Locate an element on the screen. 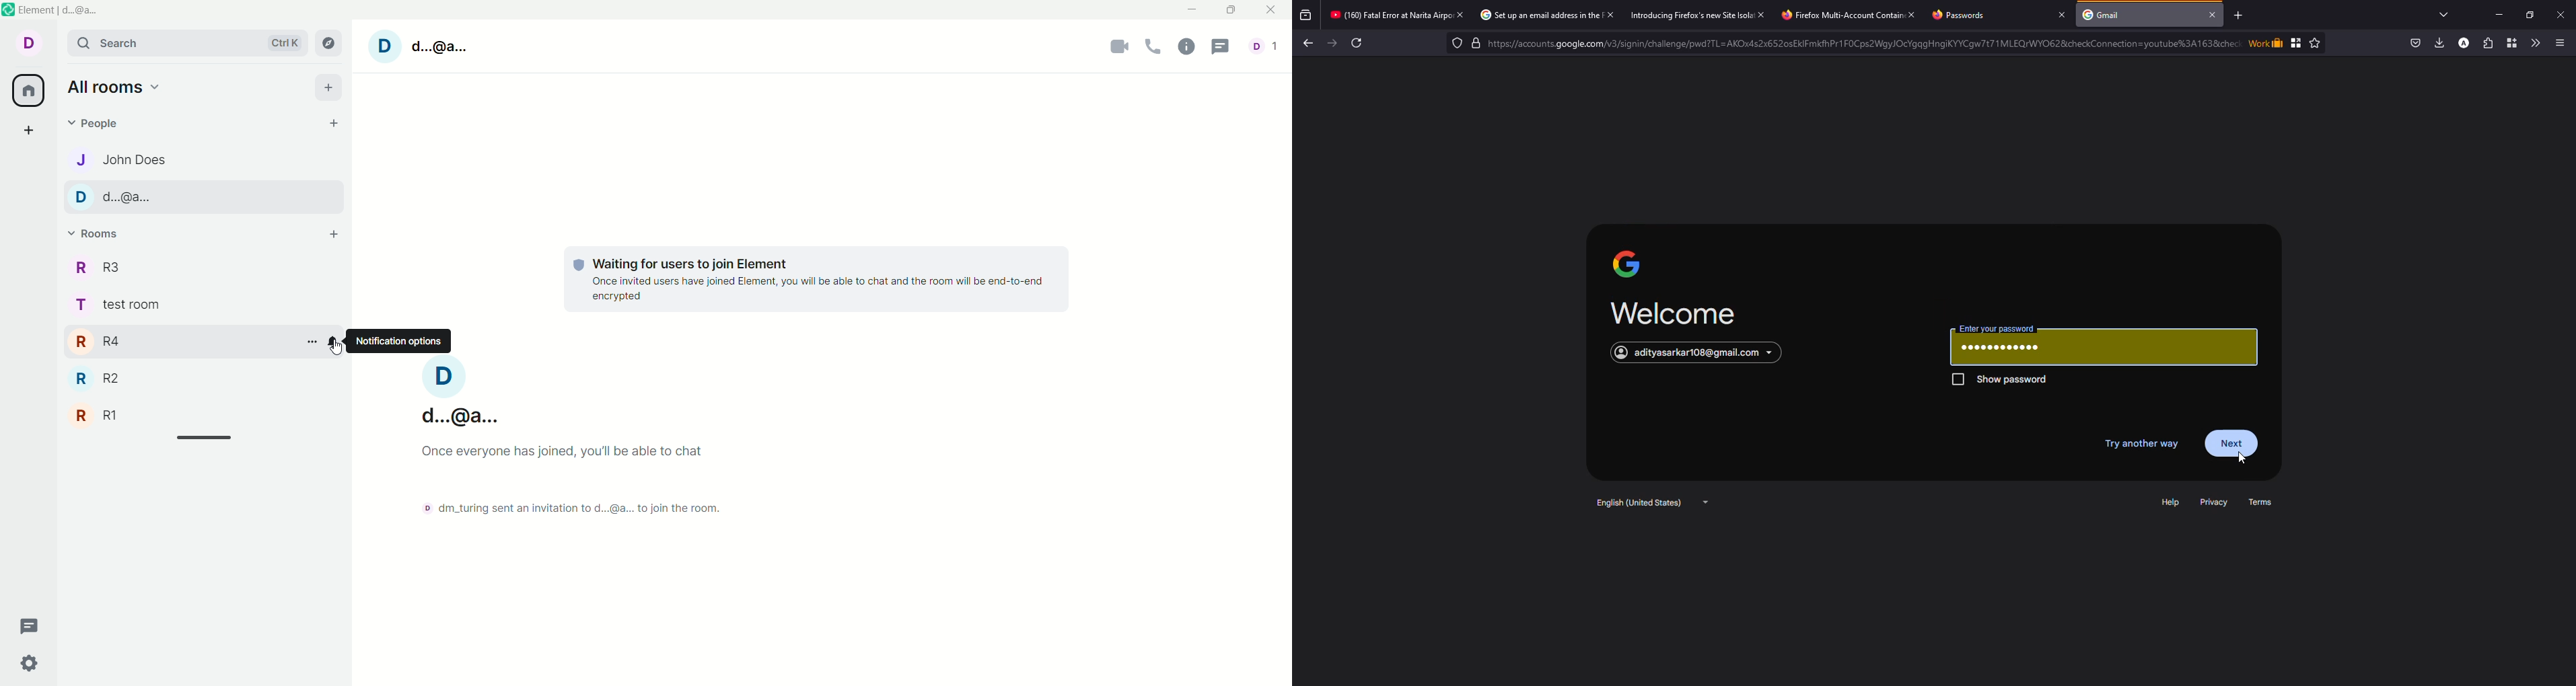 The height and width of the screenshot is (700, 2576). R4 room is located at coordinates (183, 342).